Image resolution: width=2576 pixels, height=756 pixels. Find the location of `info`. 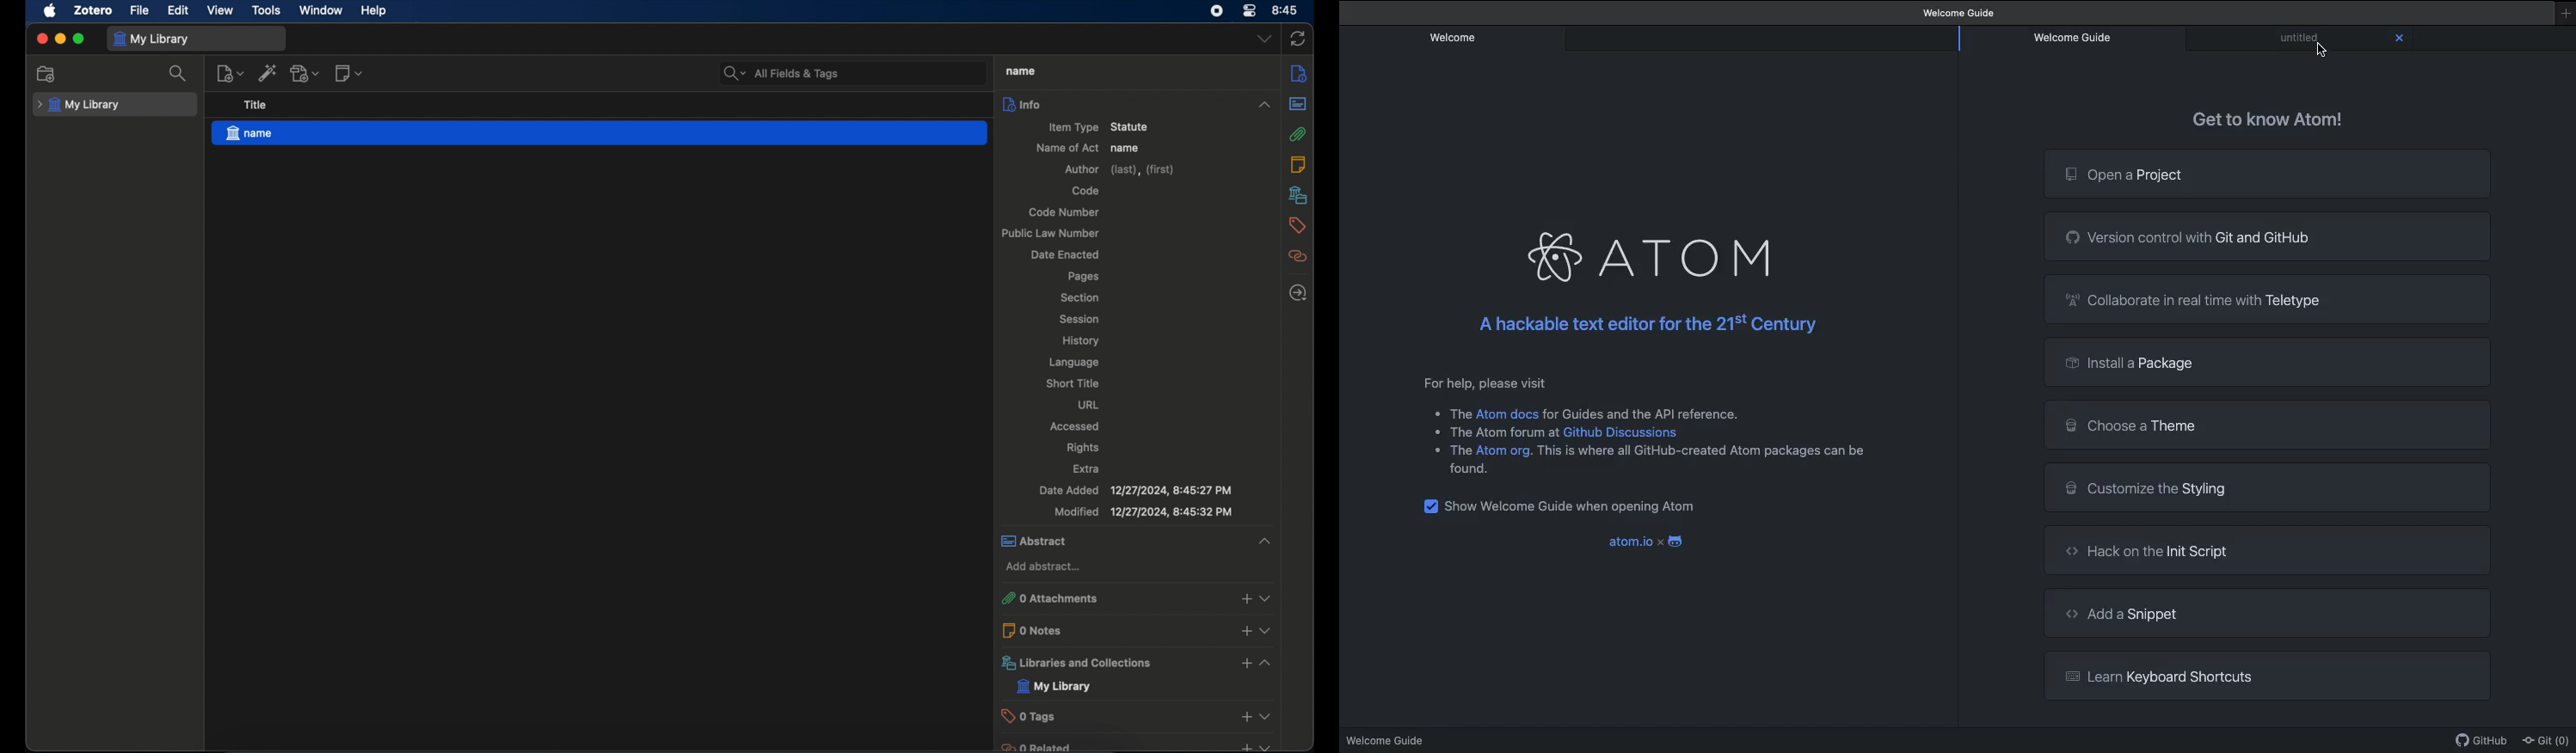

info is located at coordinates (1109, 105).